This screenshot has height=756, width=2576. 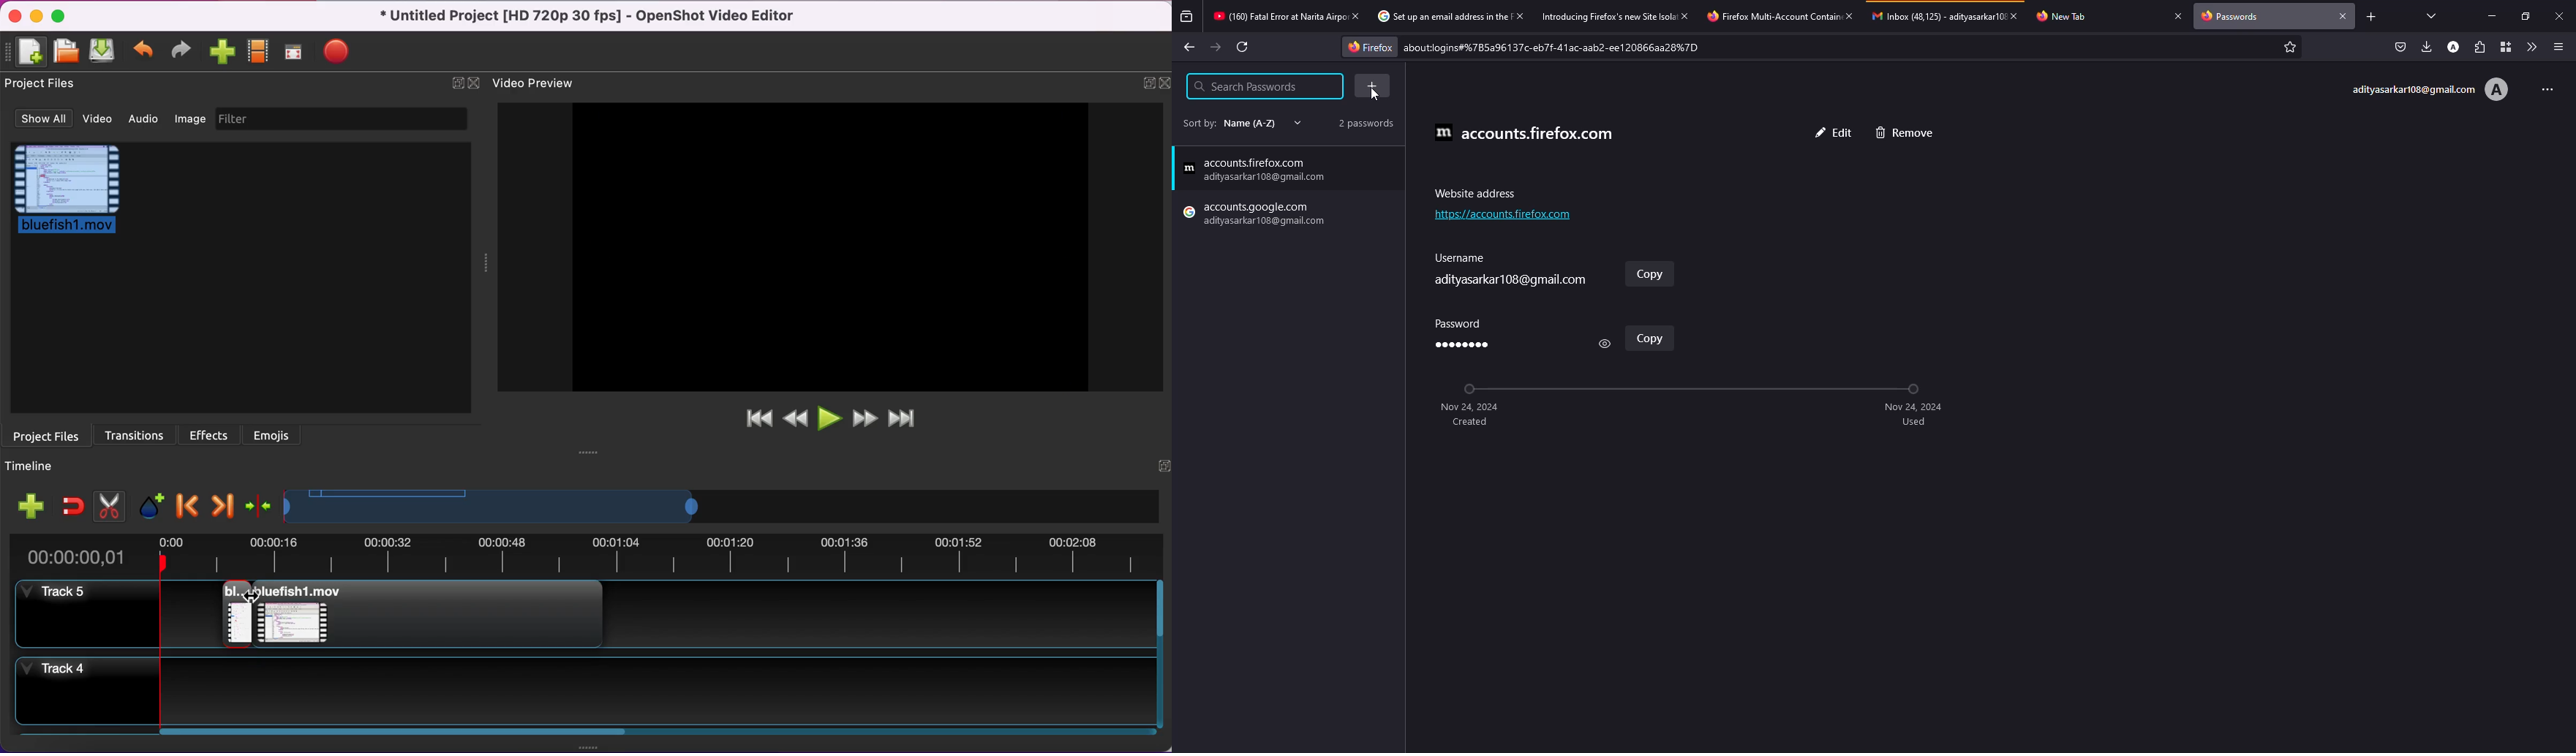 I want to click on close, so click(x=2178, y=15).